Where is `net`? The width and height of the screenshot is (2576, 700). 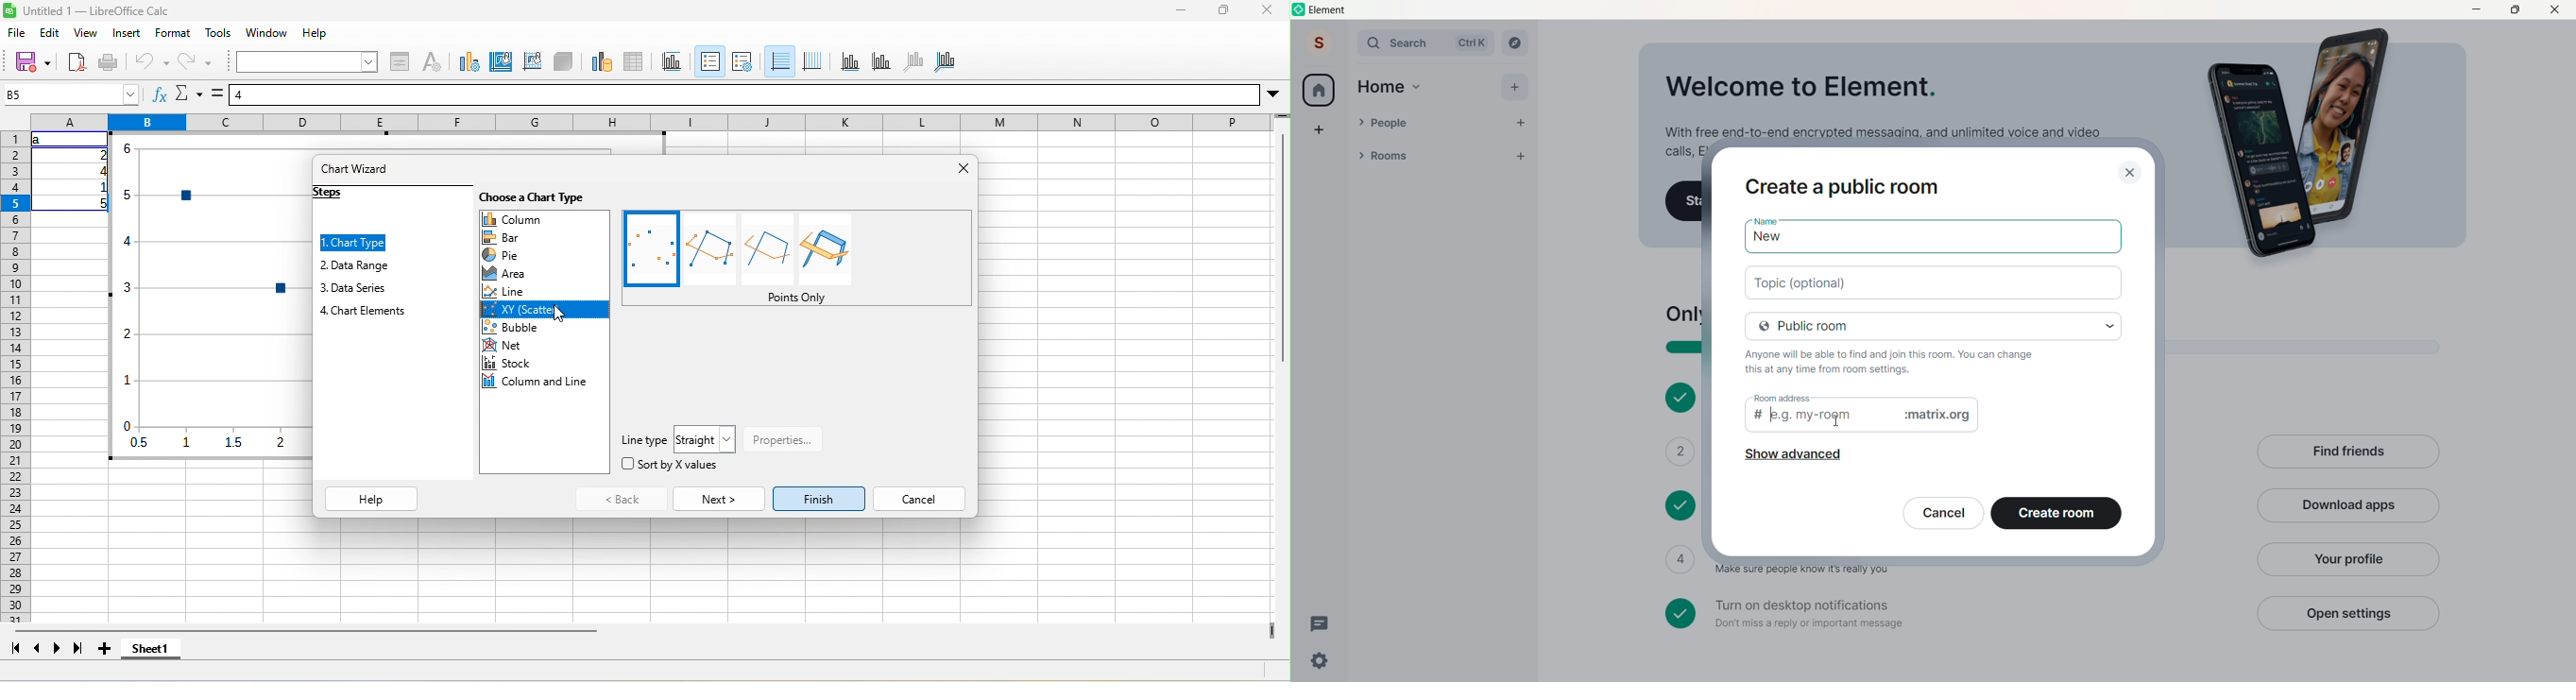
net is located at coordinates (544, 345).